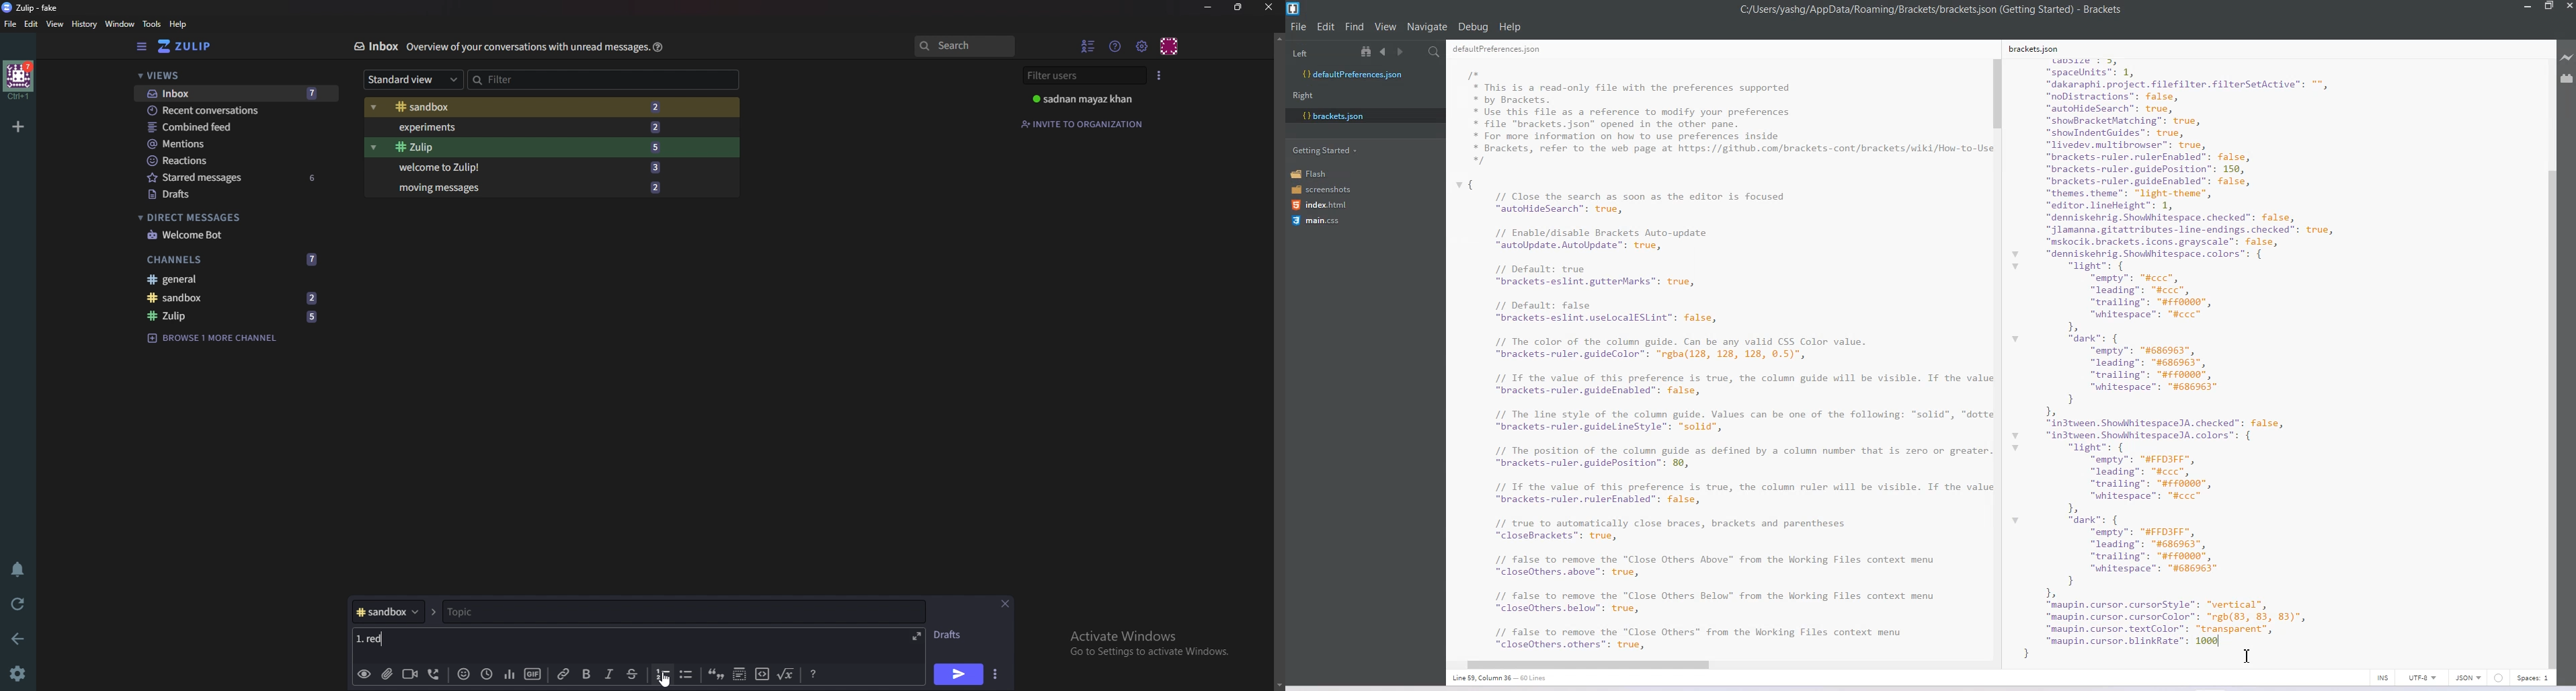 The image size is (2576, 700). What do you see at coordinates (11, 25) in the screenshot?
I see `File` at bounding box center [11, 25].